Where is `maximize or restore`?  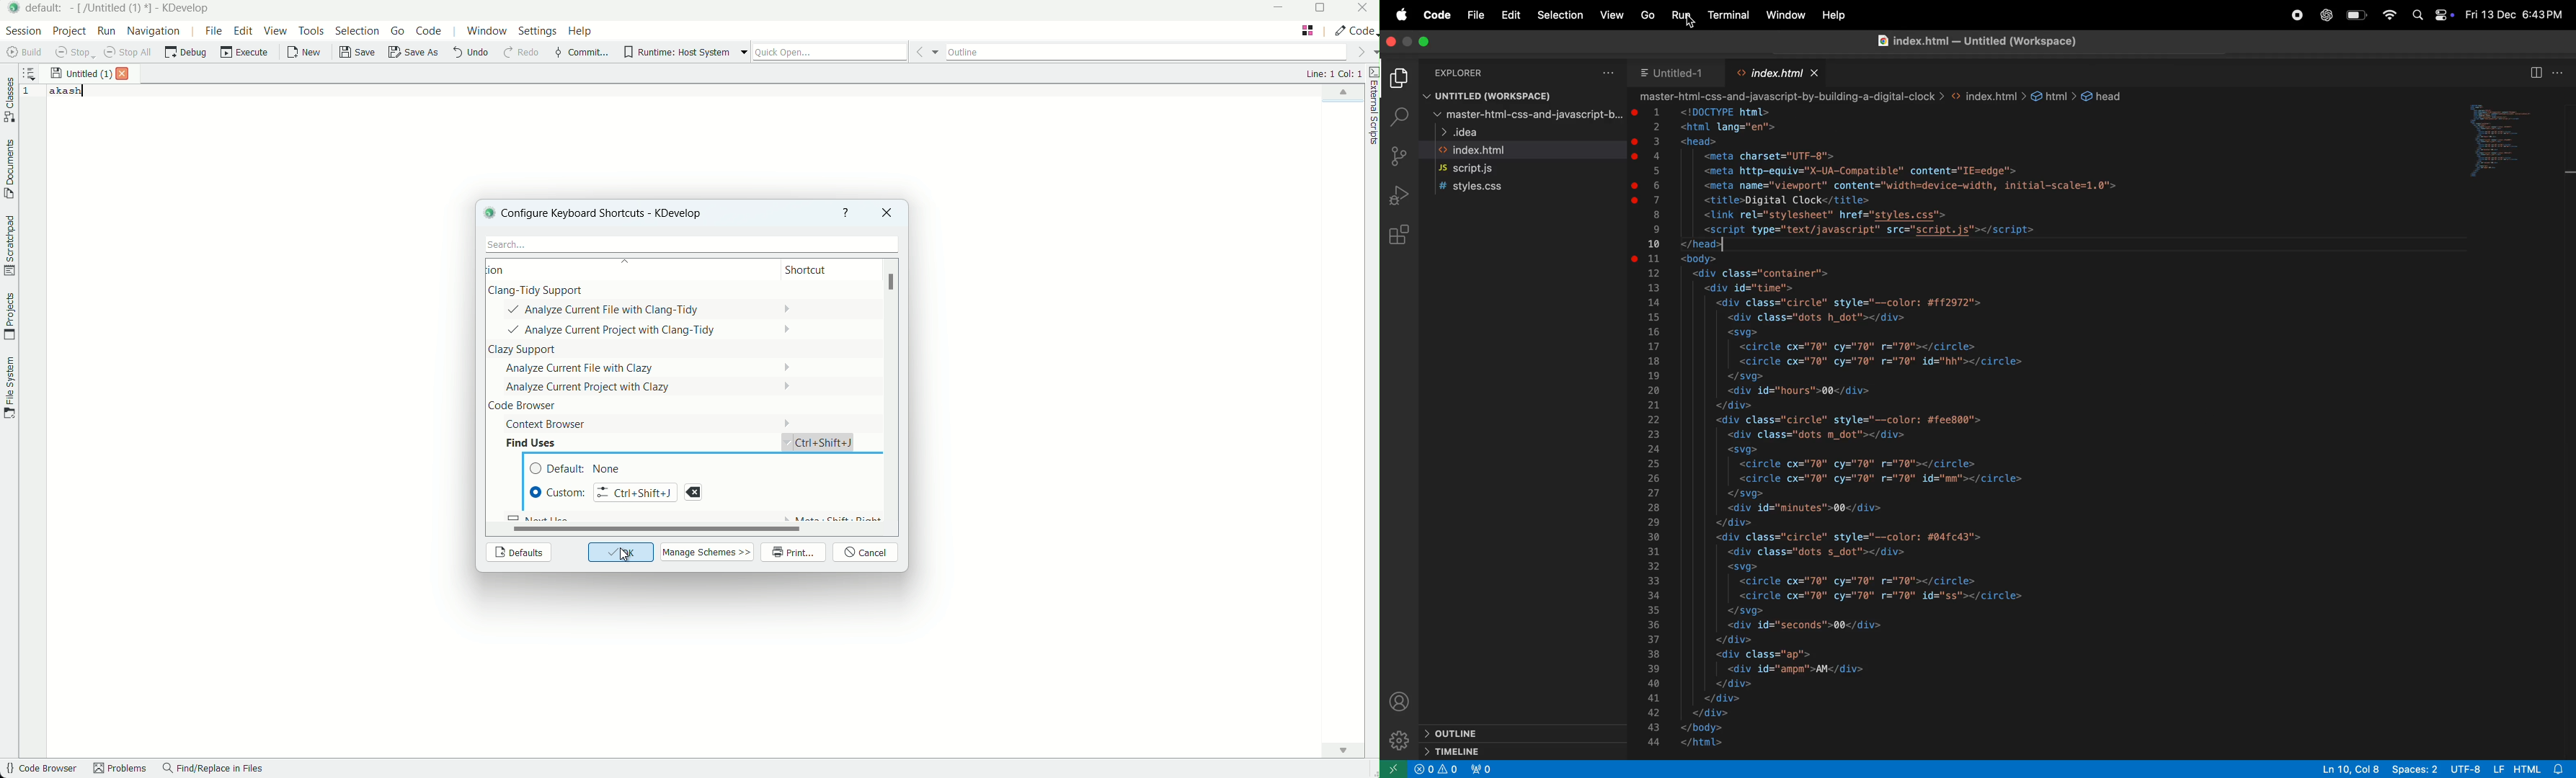 maximize or restore is located at coordinates (1323, 9).